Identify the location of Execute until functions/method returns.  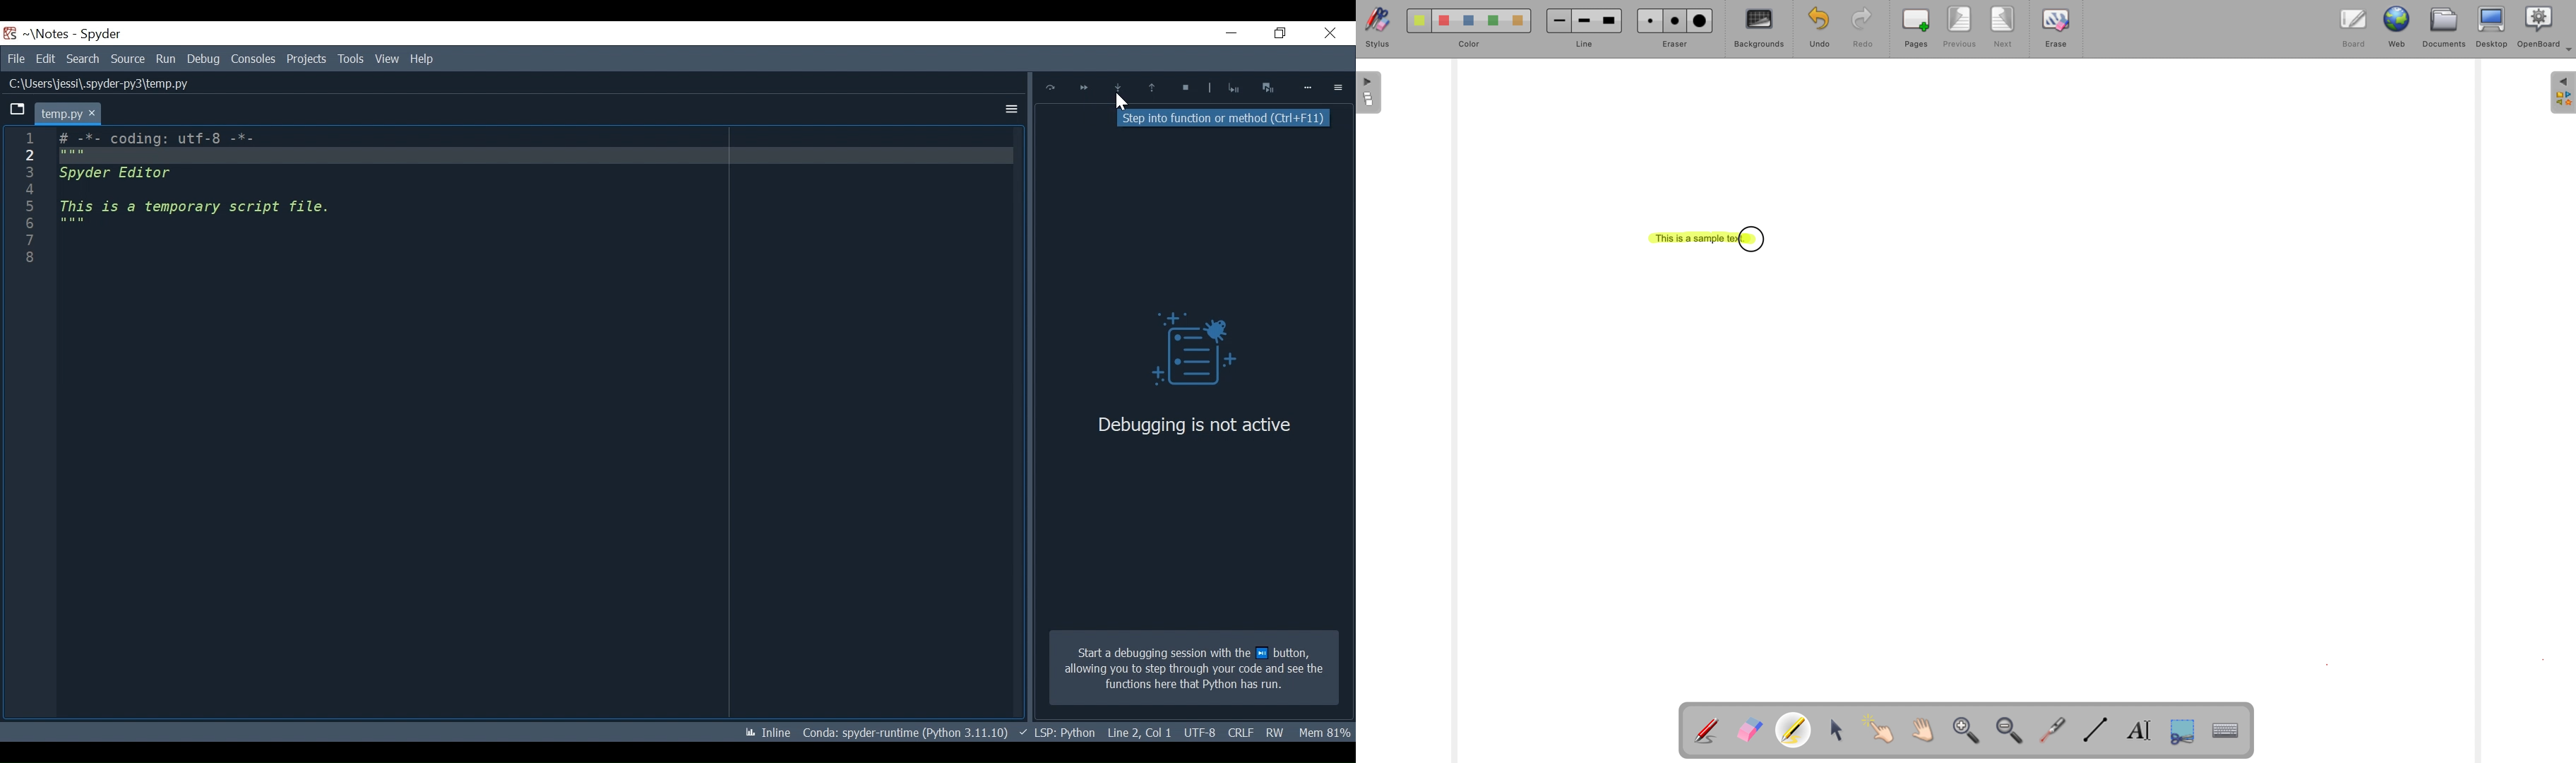
(1150, 89).